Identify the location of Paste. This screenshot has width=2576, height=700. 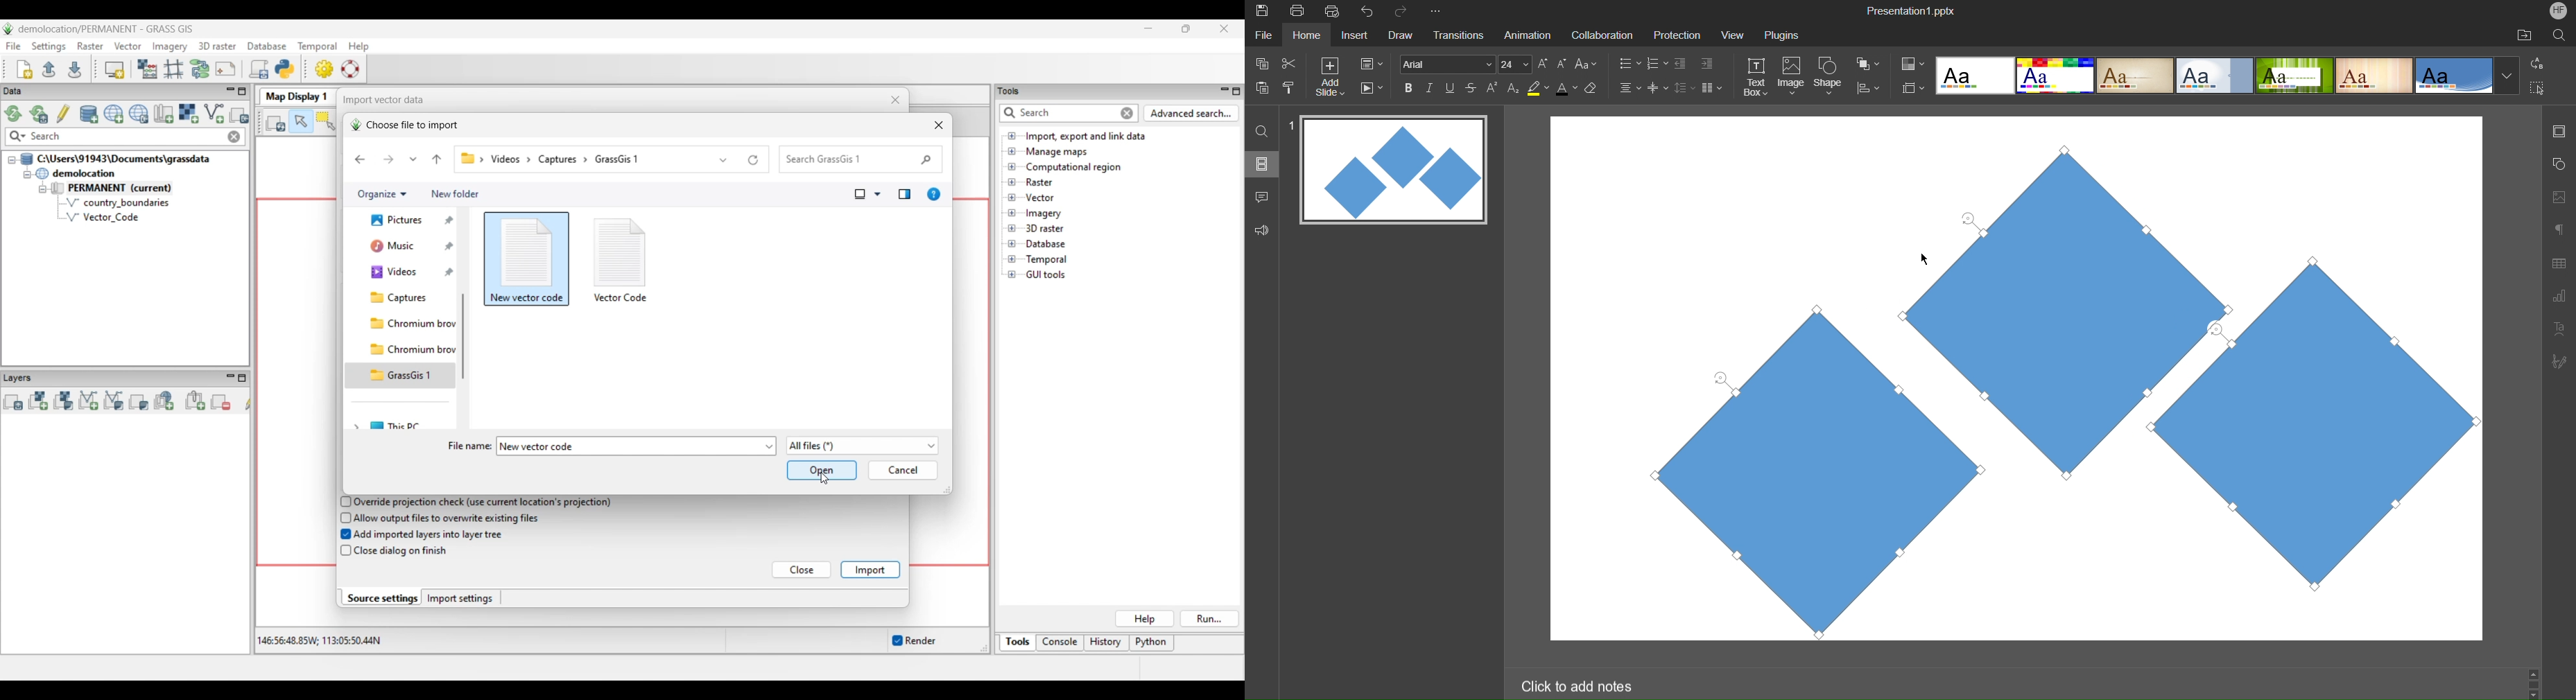
(1263, 86).